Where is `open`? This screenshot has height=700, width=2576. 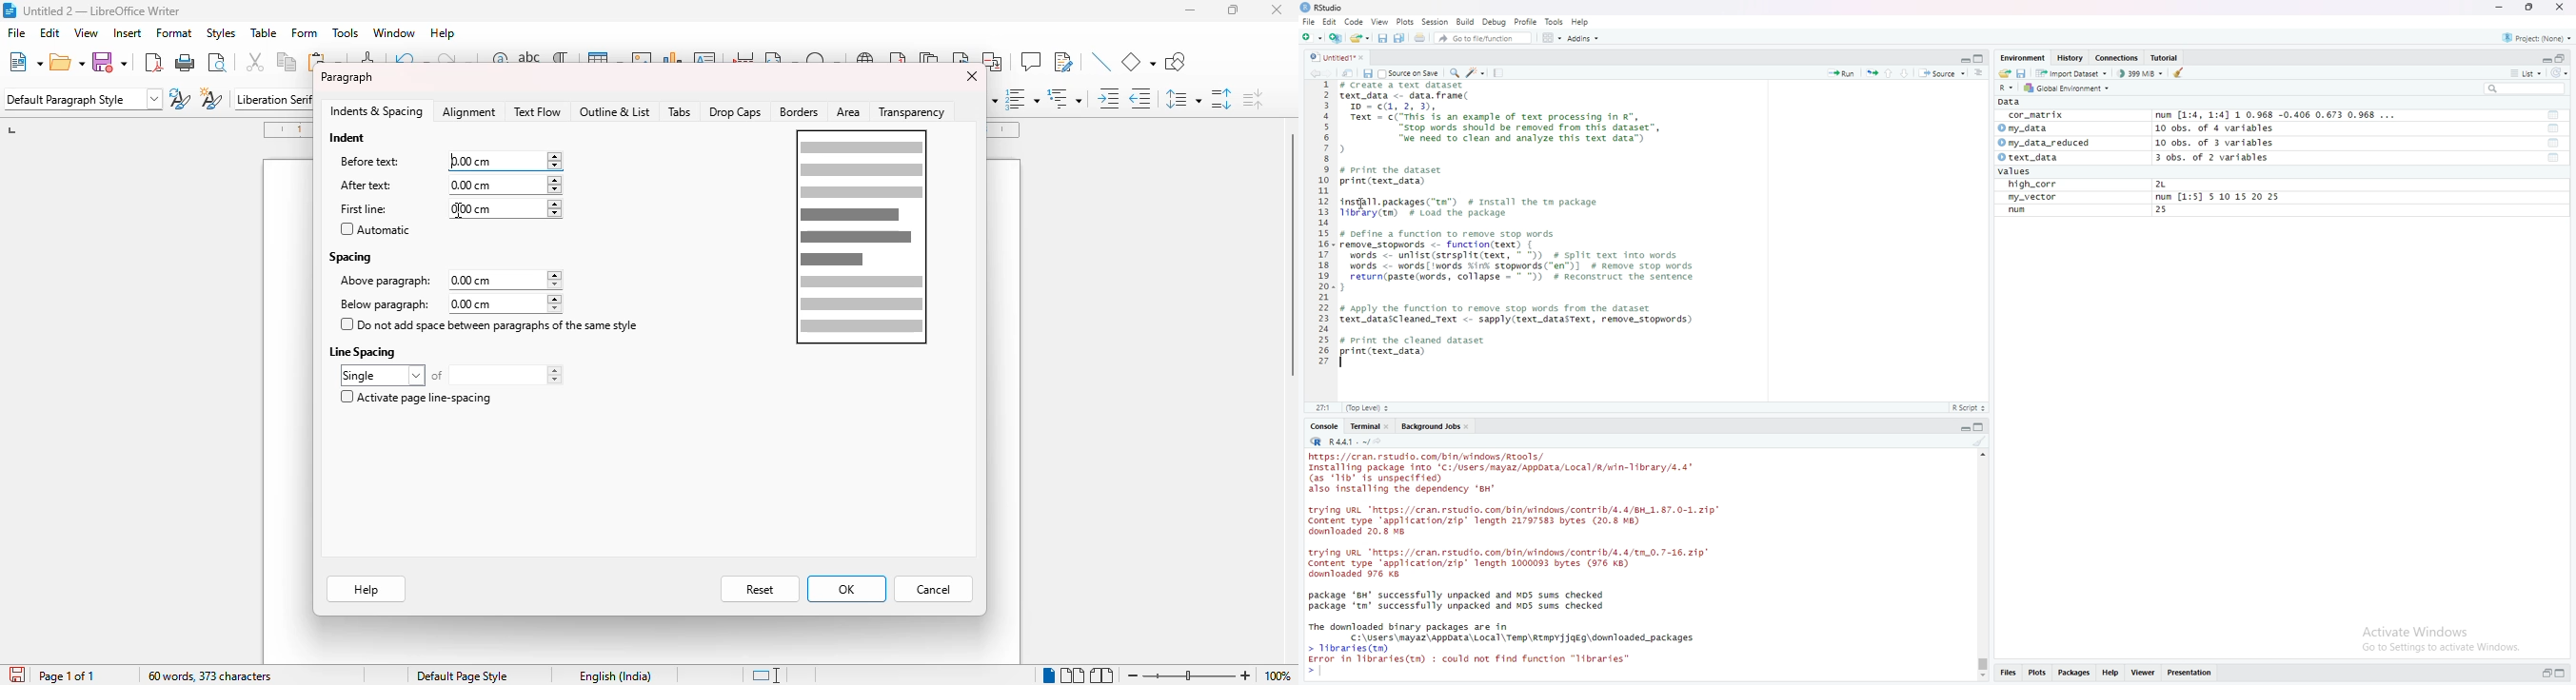 open is located at coordinates (68, 62).